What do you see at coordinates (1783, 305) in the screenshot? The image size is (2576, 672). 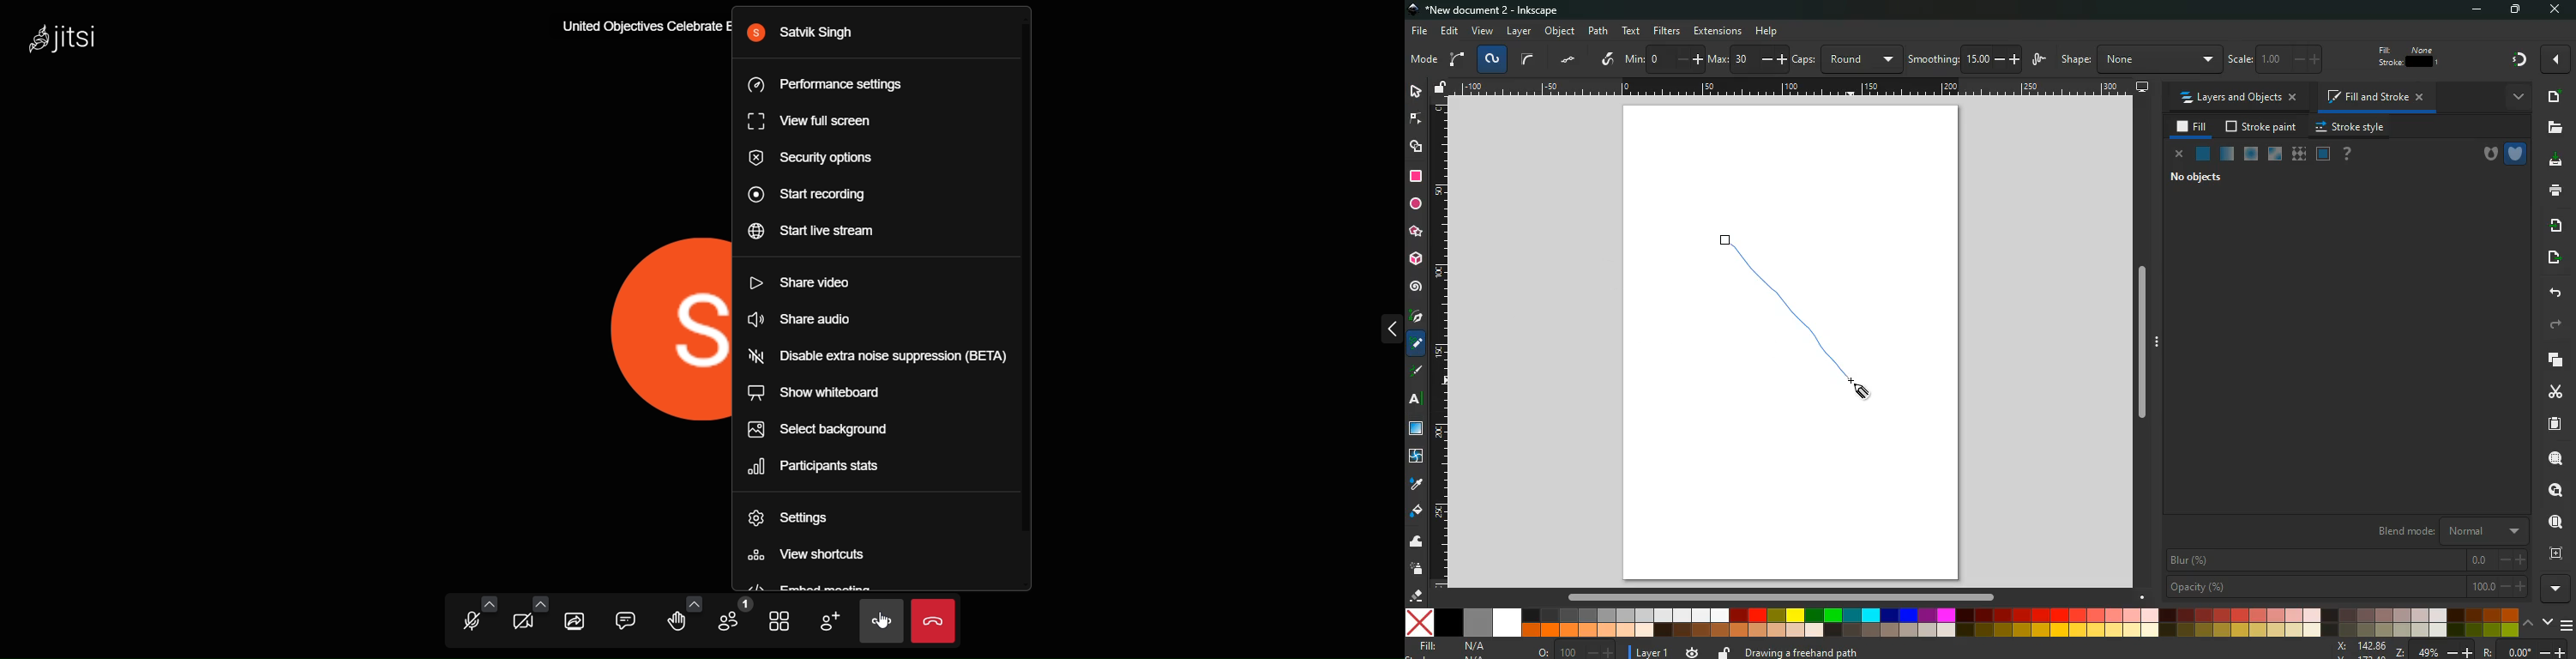 I see `Freehand Line` at bounding box center [1783, 305].